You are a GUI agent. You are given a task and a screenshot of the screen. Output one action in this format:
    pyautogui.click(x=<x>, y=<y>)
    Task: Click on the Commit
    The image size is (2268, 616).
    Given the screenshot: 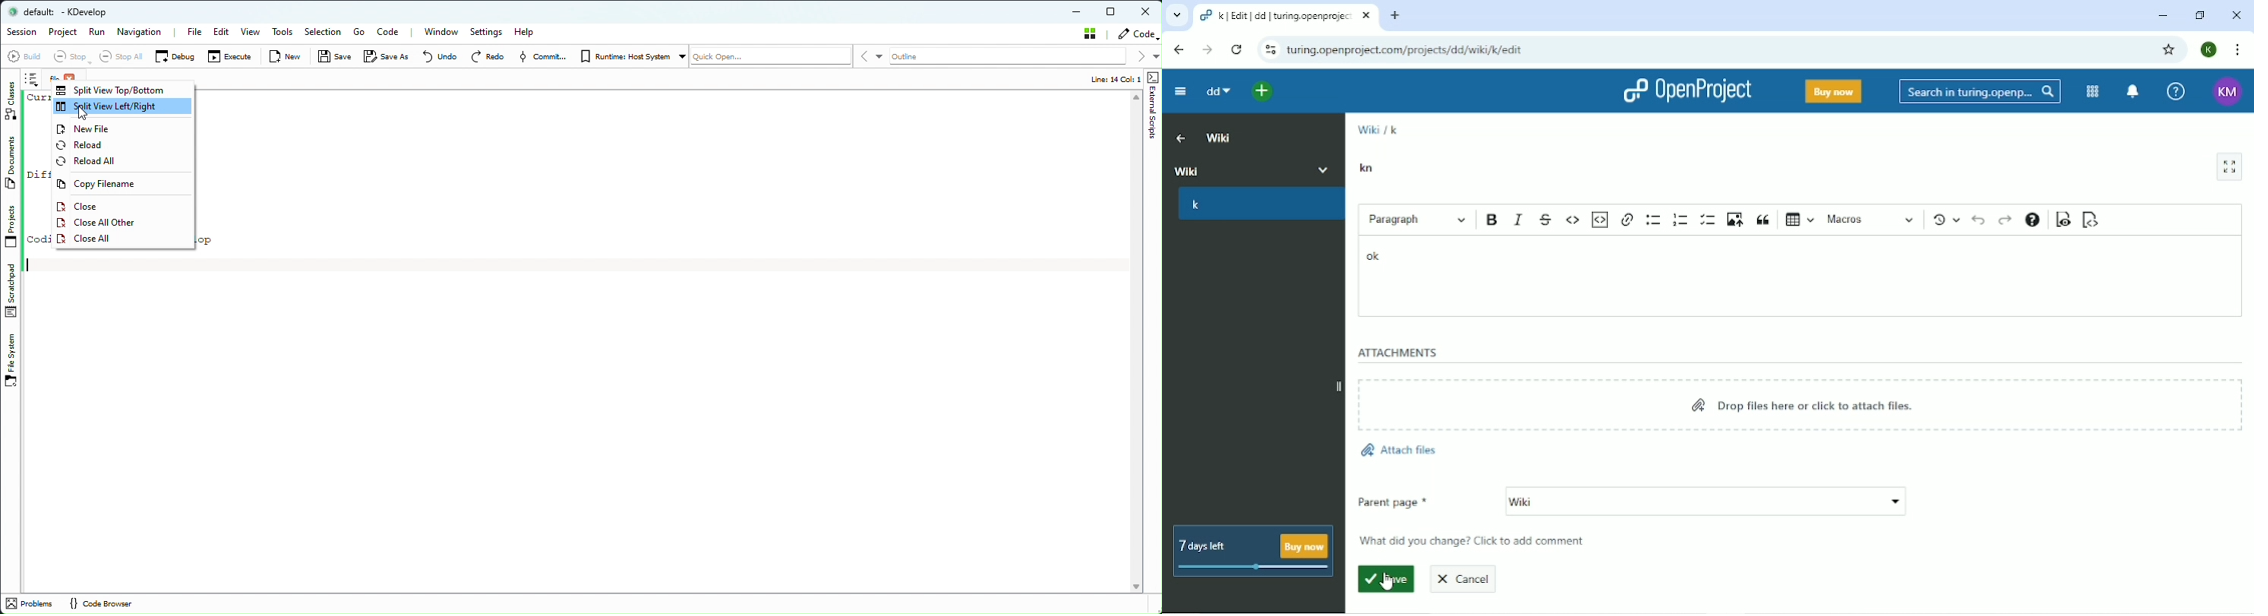 What is the action you would take?
    pyautogui.click(x=547, y=55)
    